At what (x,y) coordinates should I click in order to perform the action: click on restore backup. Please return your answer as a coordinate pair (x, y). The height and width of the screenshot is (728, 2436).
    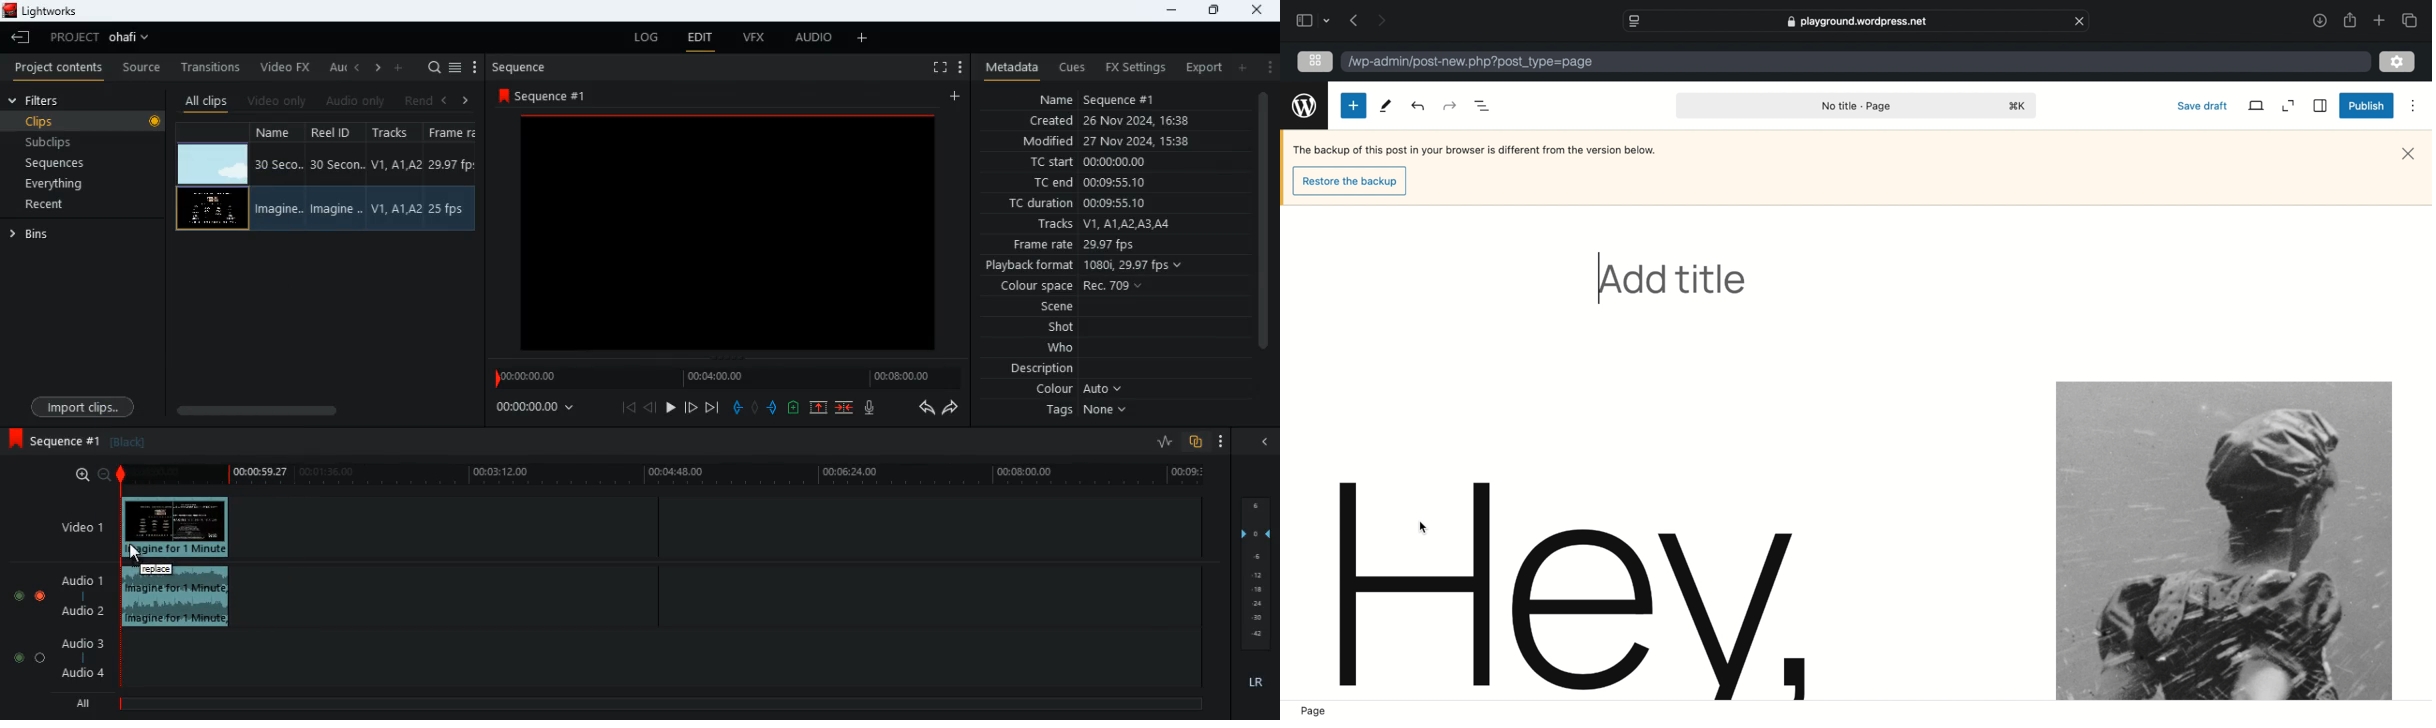
    Looking at the image, I should click on (1350, 182).